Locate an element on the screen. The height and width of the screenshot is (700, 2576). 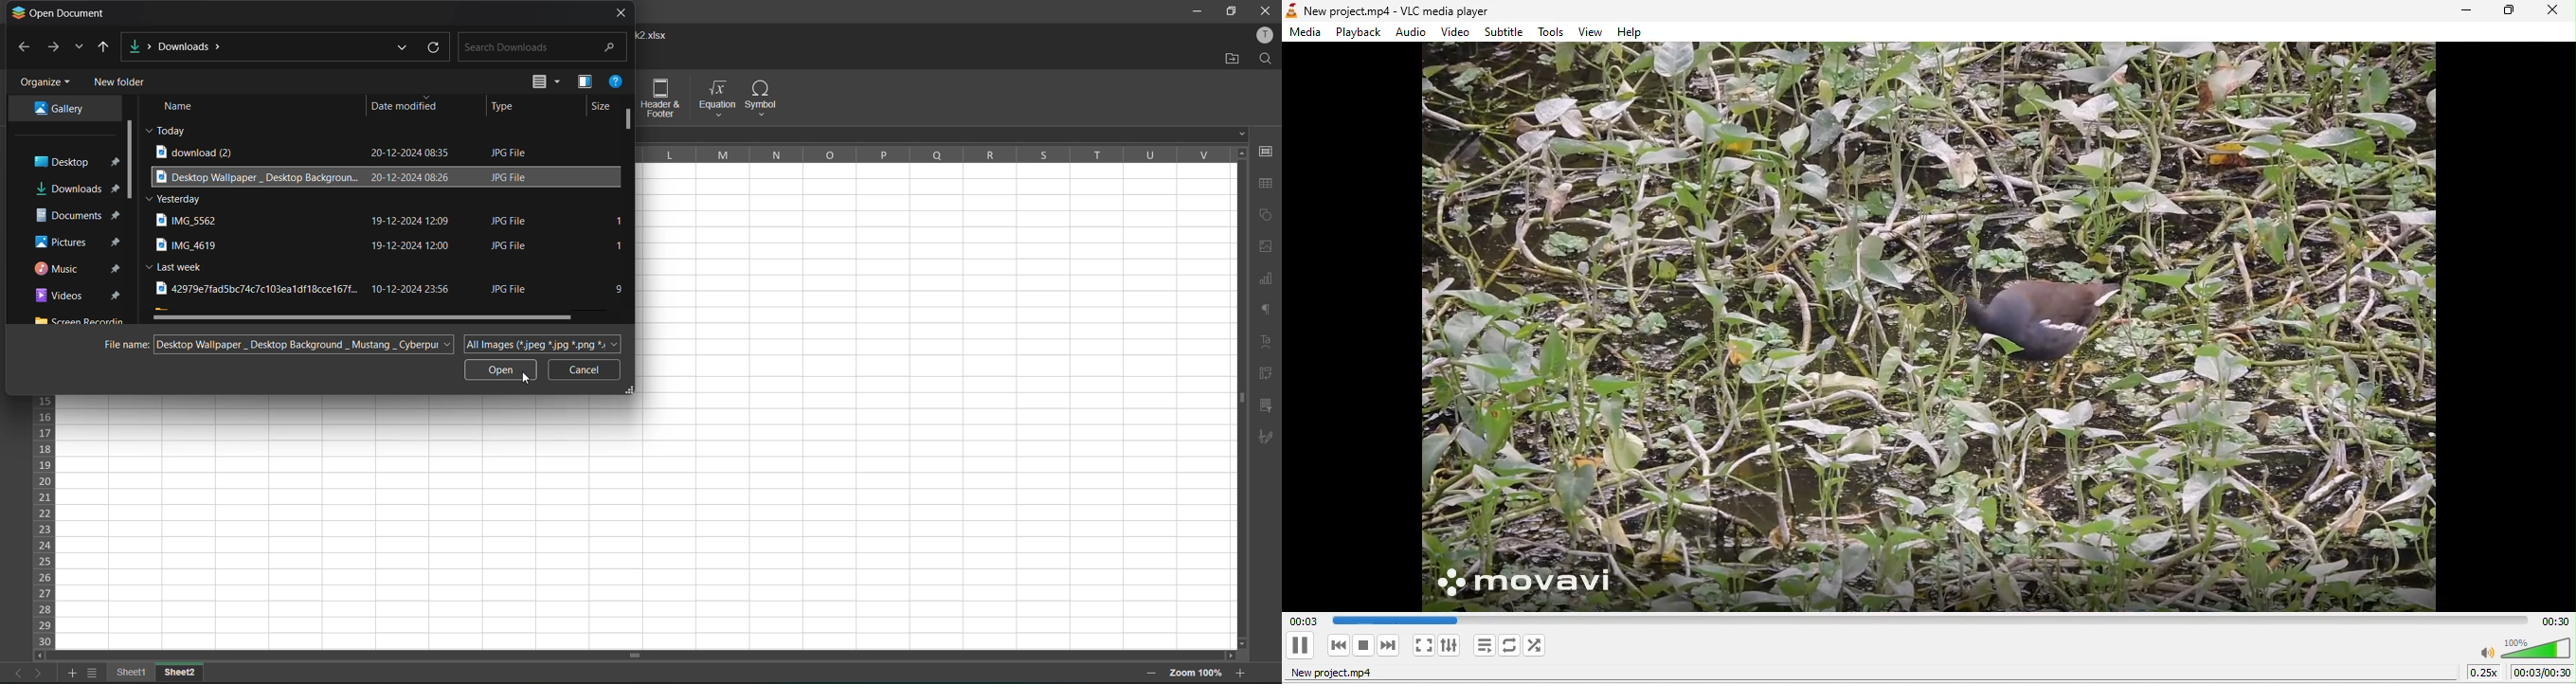
name is located at coordinates (182, 106).